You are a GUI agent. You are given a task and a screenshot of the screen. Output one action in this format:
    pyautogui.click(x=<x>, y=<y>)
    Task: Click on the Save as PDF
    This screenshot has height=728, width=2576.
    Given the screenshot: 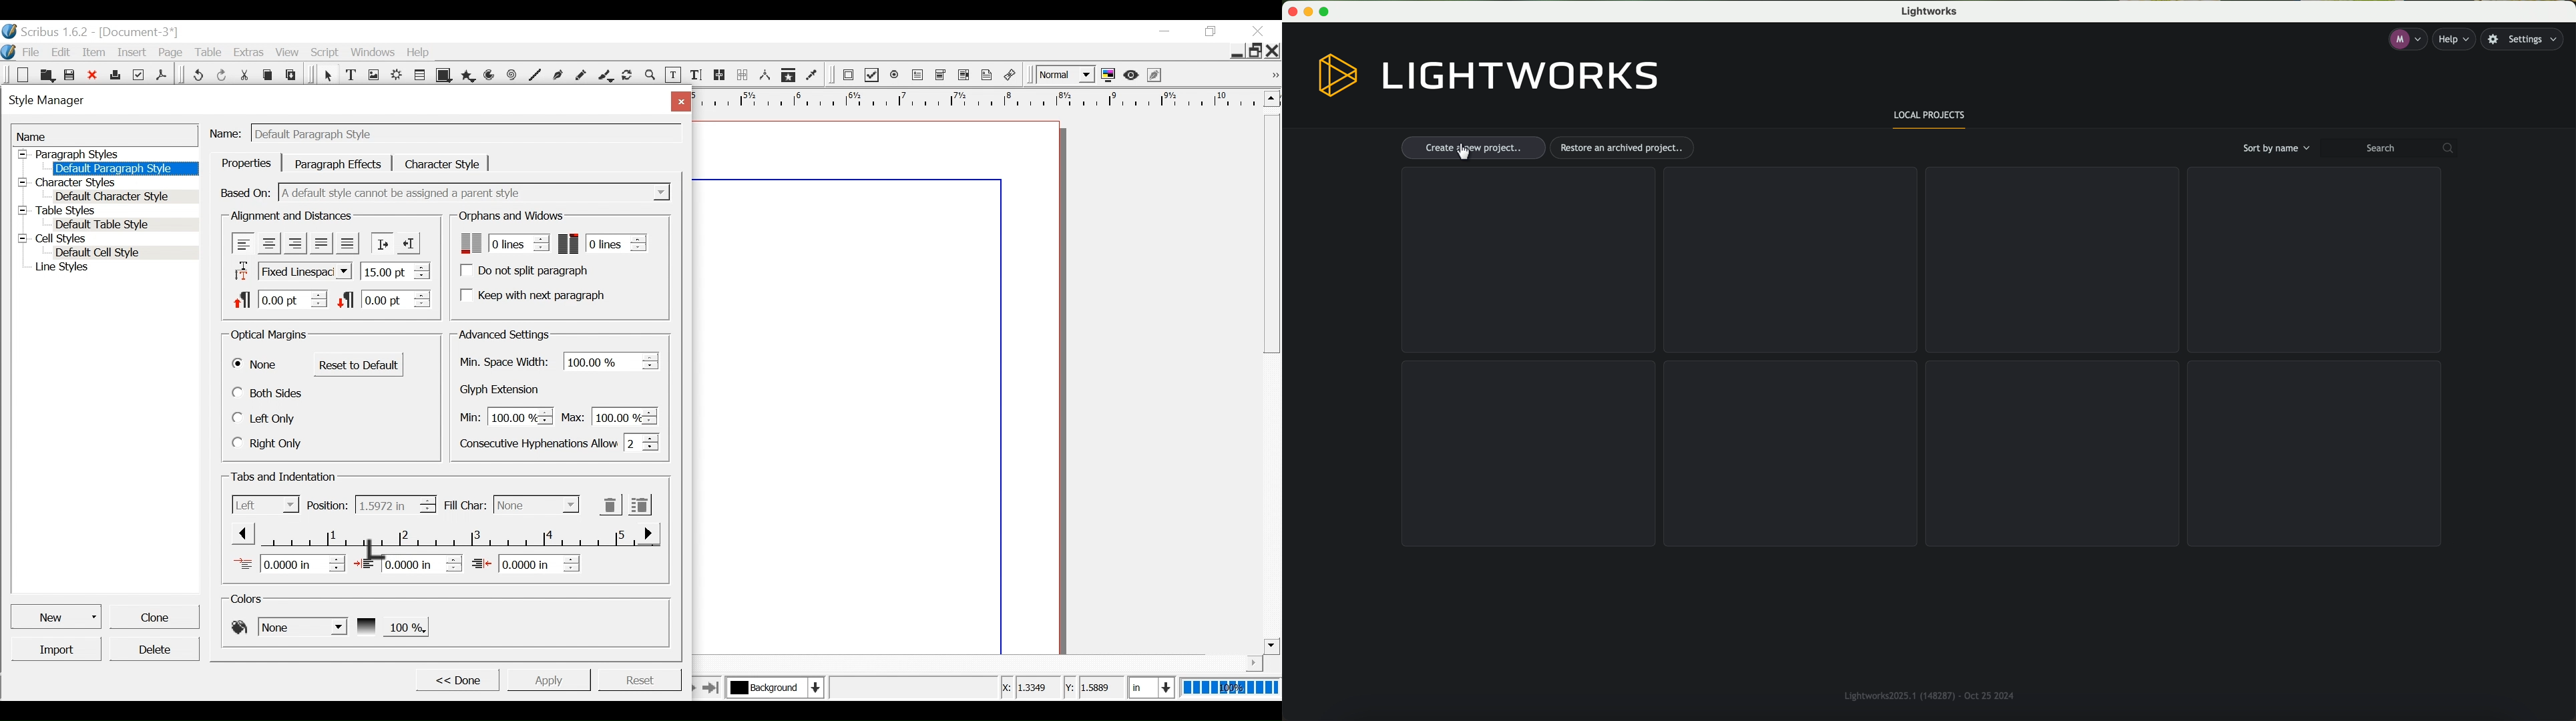 What is the action you would take?
    pyautogui.click(x=162, y=73)
    